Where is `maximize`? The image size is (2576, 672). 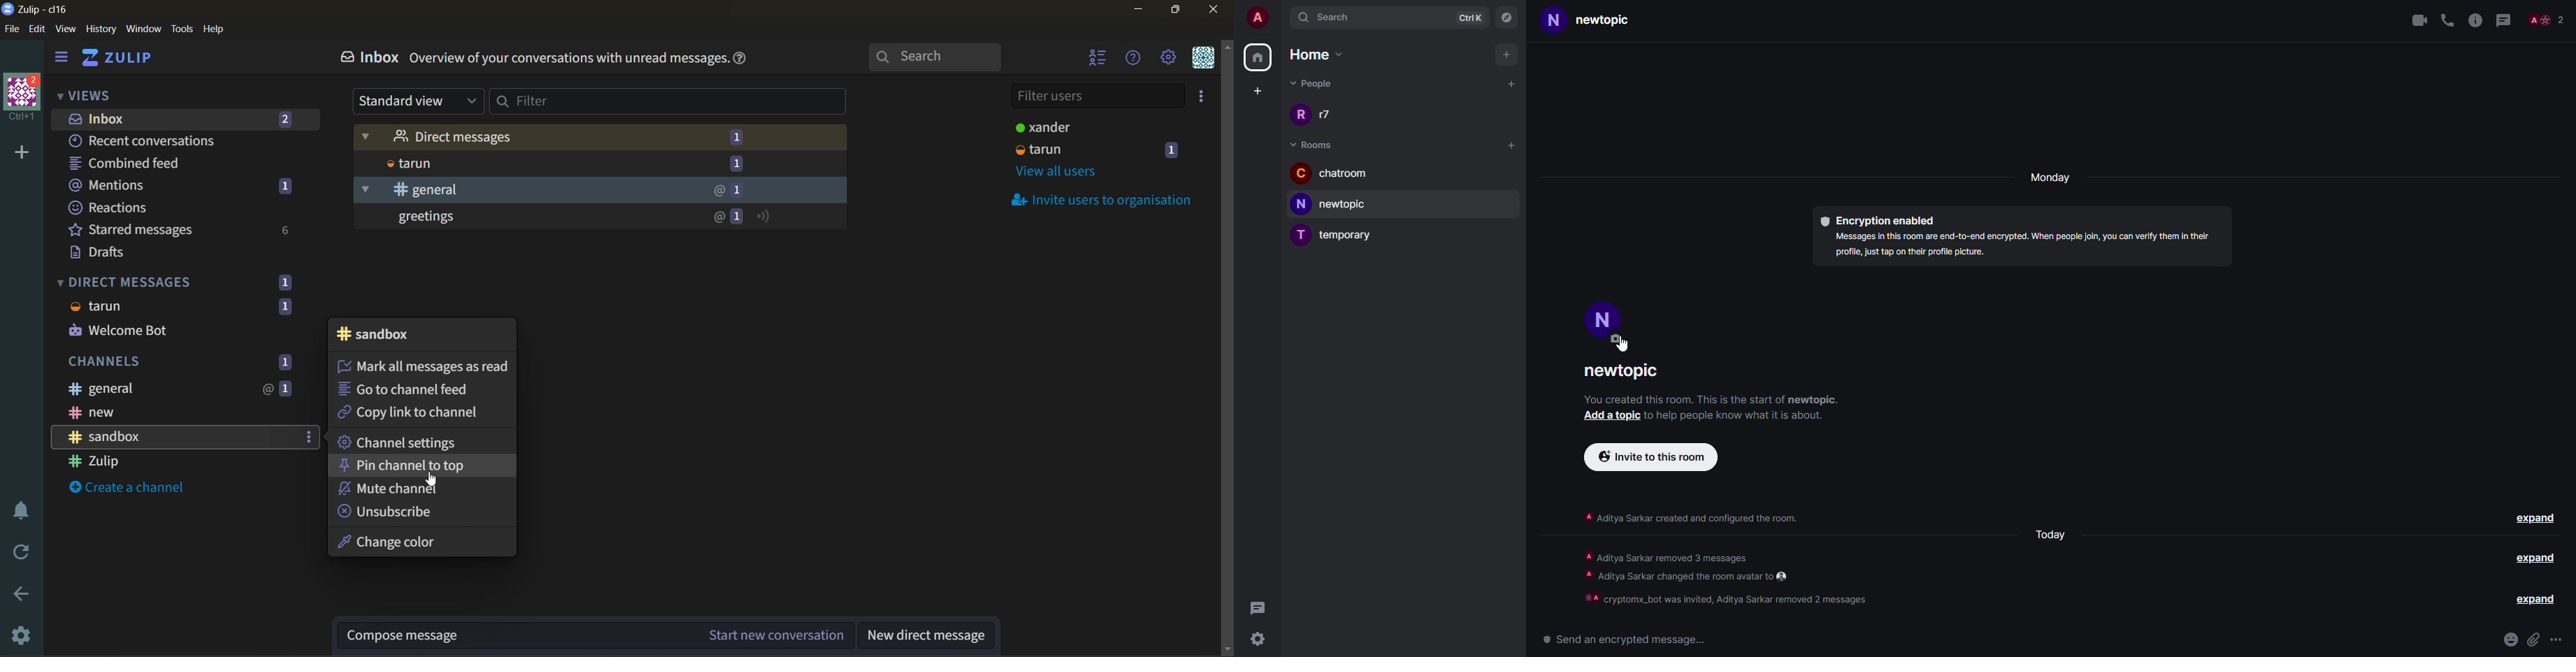
maximize is located at coordinates (1184, 12).